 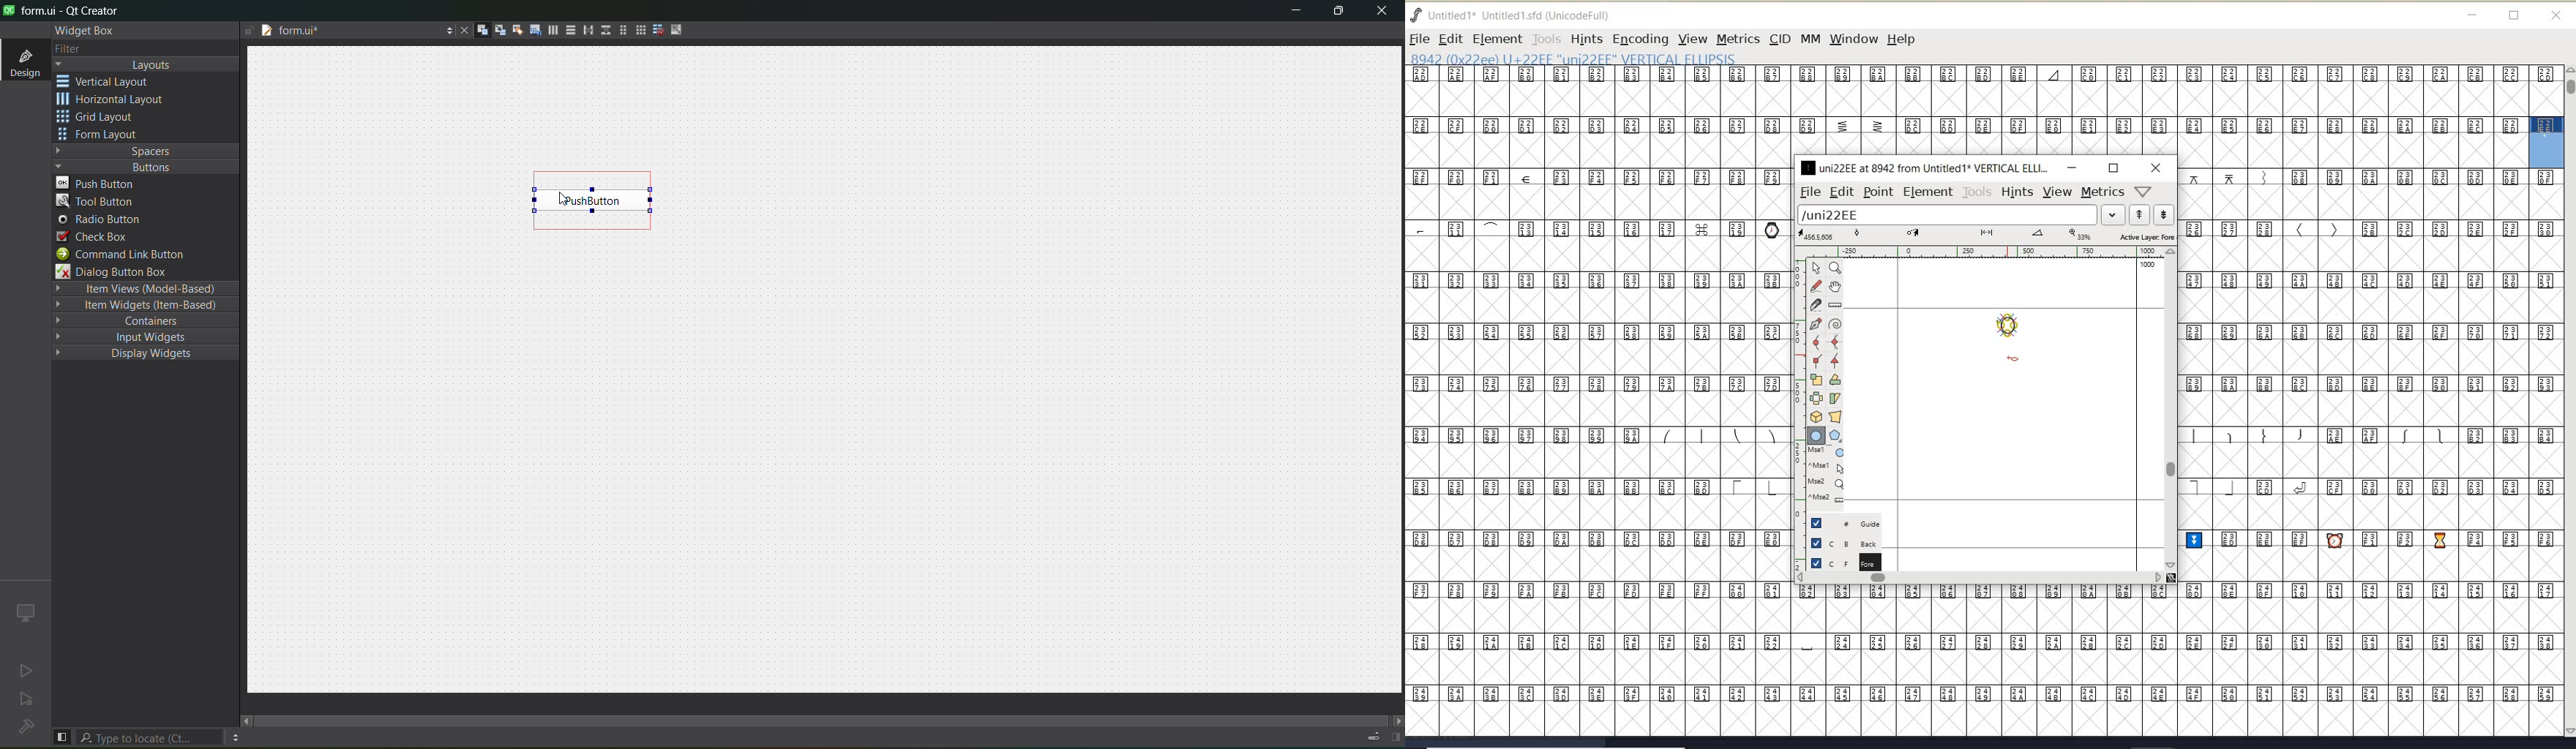 What do you see at coordinates (460, 30) in the screenshot?
I see `close tab` at bounding box center [460, 30].